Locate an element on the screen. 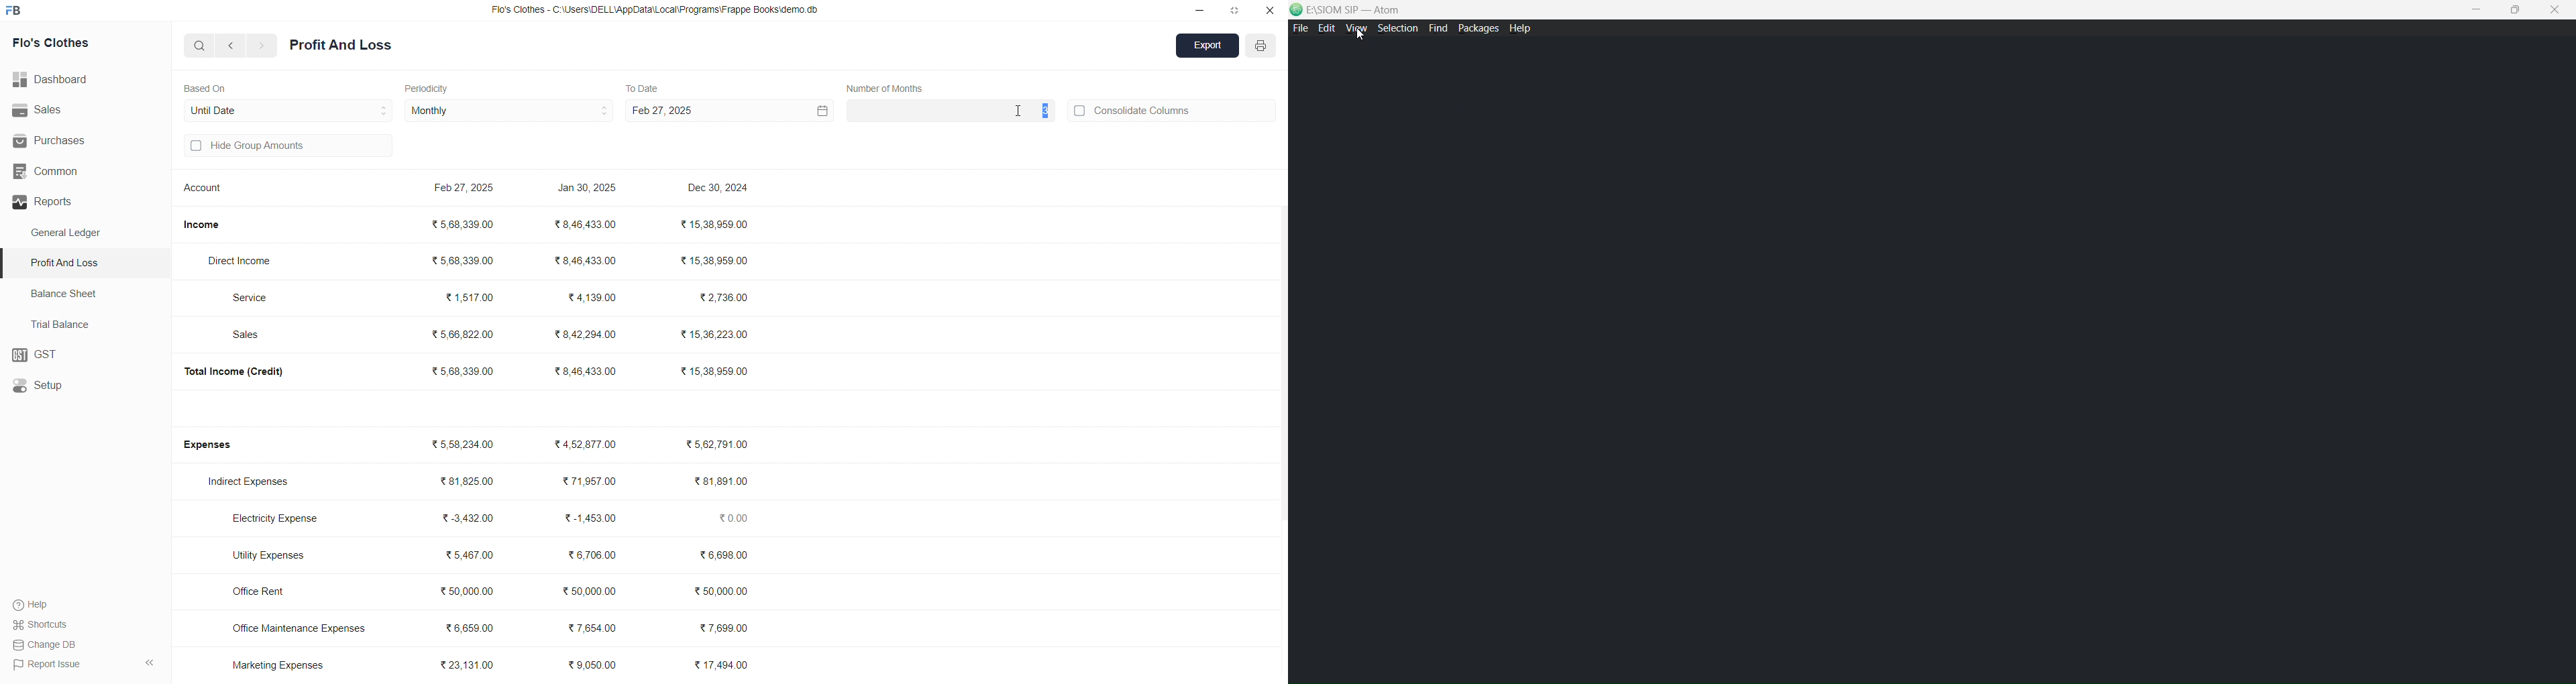 The height and width of the screenshot is (700, 2576). ₹ 17,494.00 is located at coordinates (723, 665).